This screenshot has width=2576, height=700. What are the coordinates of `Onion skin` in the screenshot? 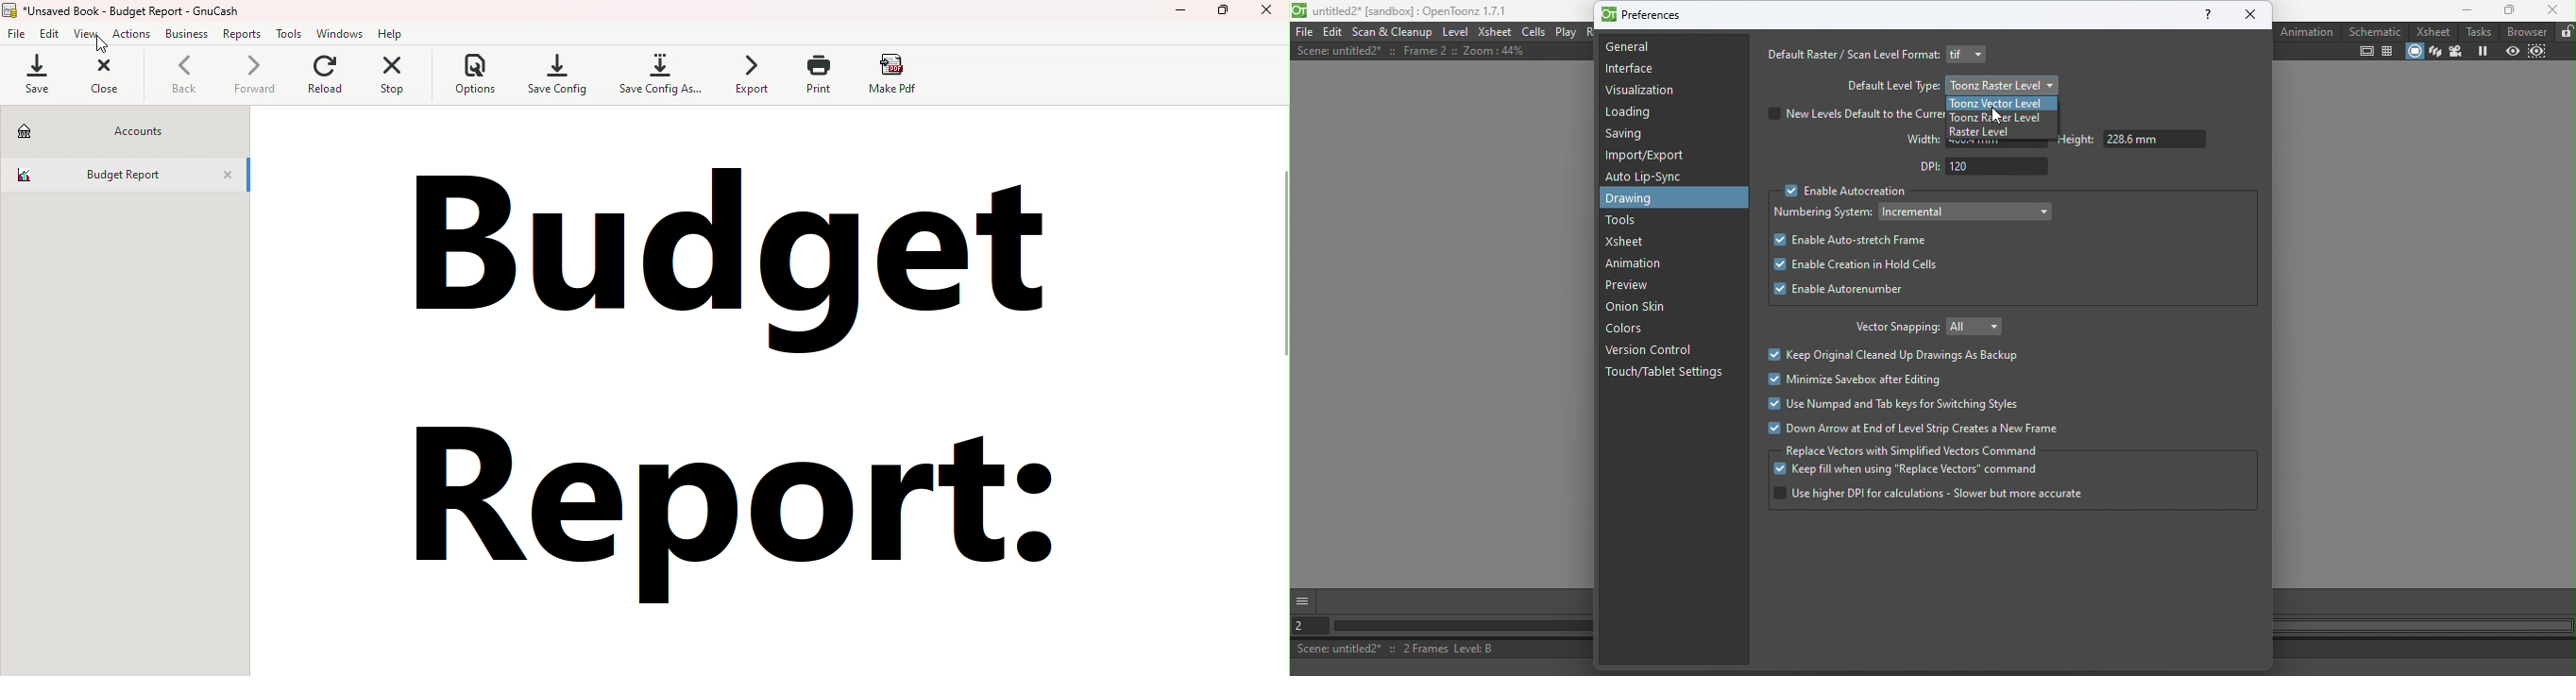 It's located at (1645, 308).